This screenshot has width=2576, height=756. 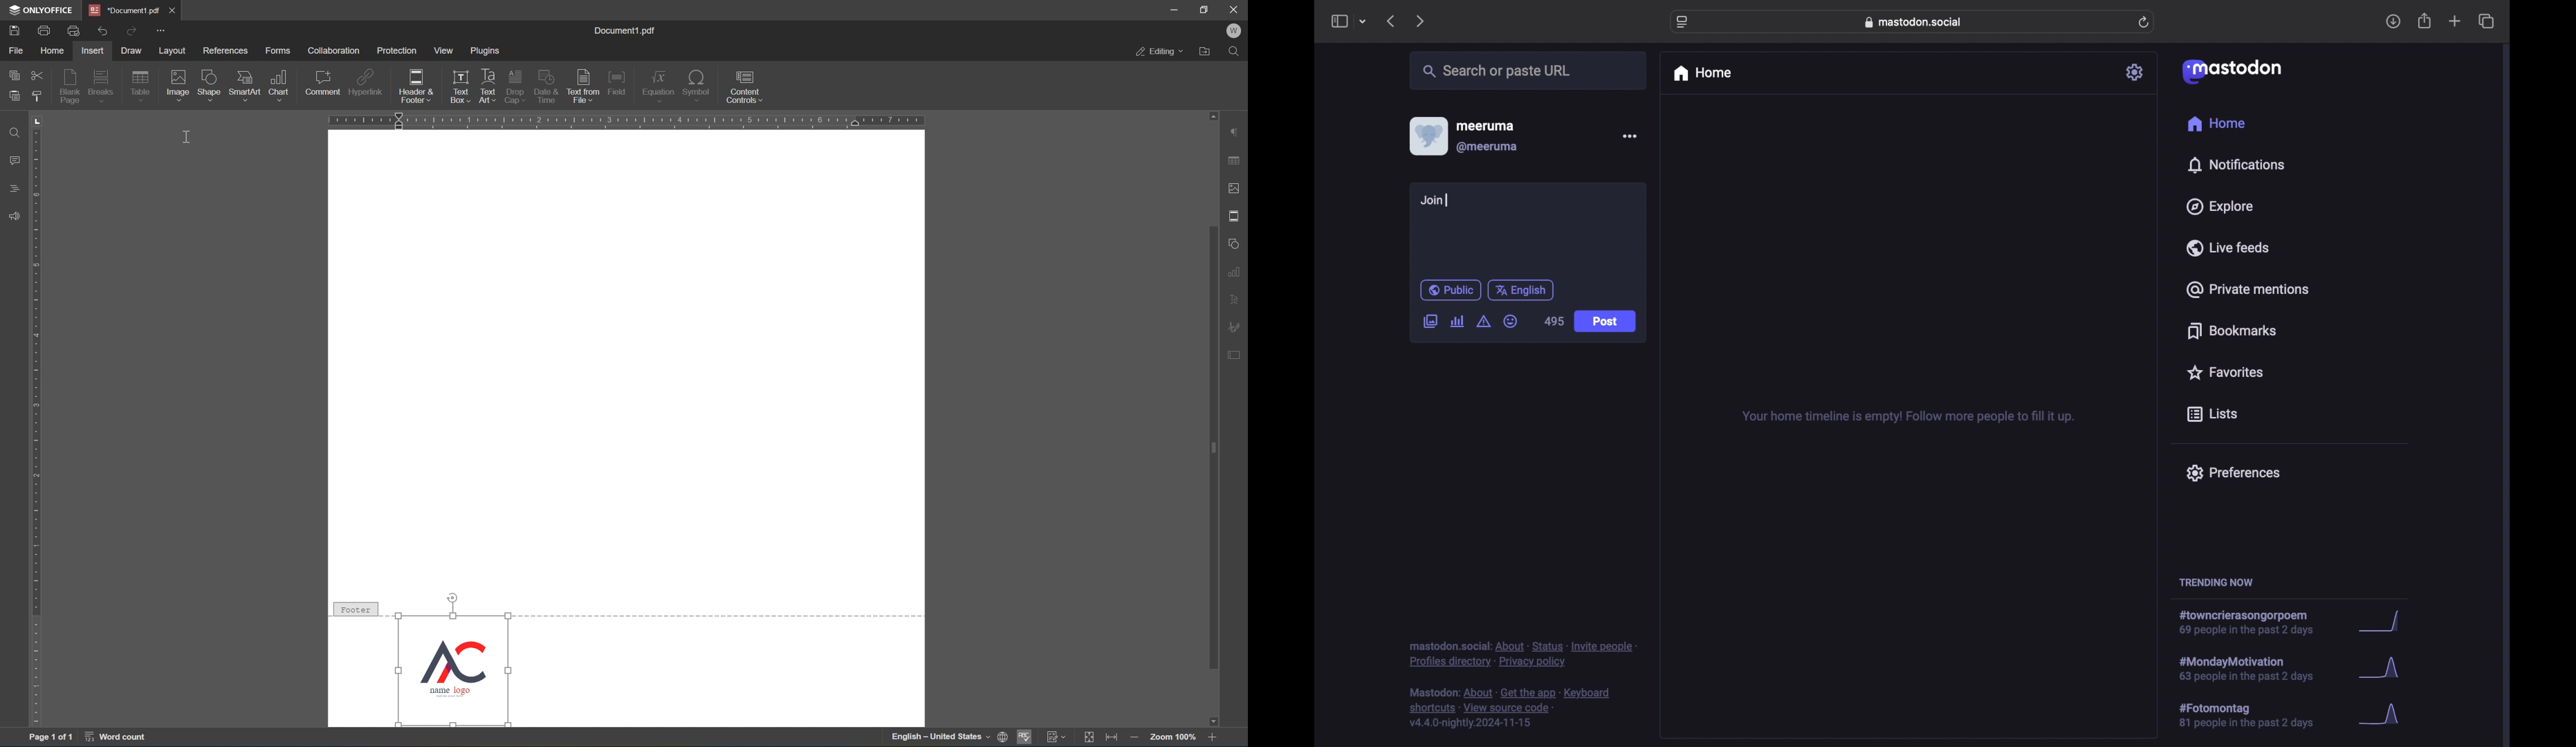 I want to click on web address, so click(x=1916, y=21).